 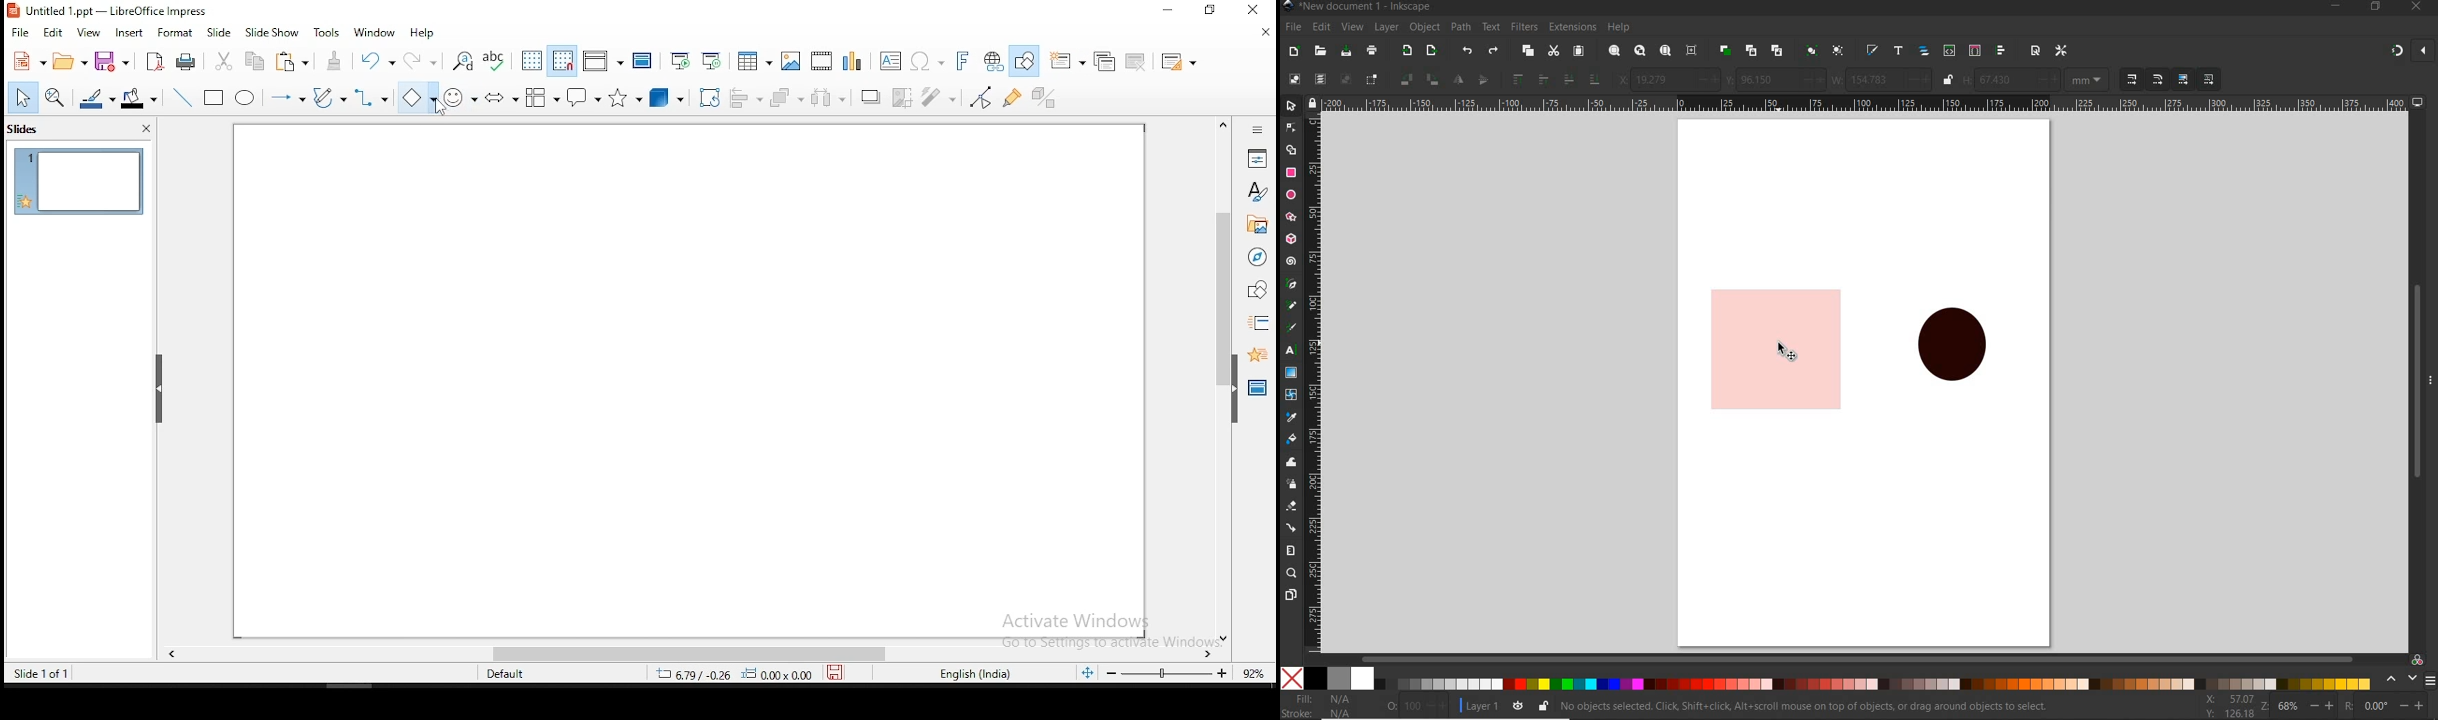 What do you see at coordinates (1786, 350) in the screenshot?
I see `CURSOR` at bounding box center [1786, 350].